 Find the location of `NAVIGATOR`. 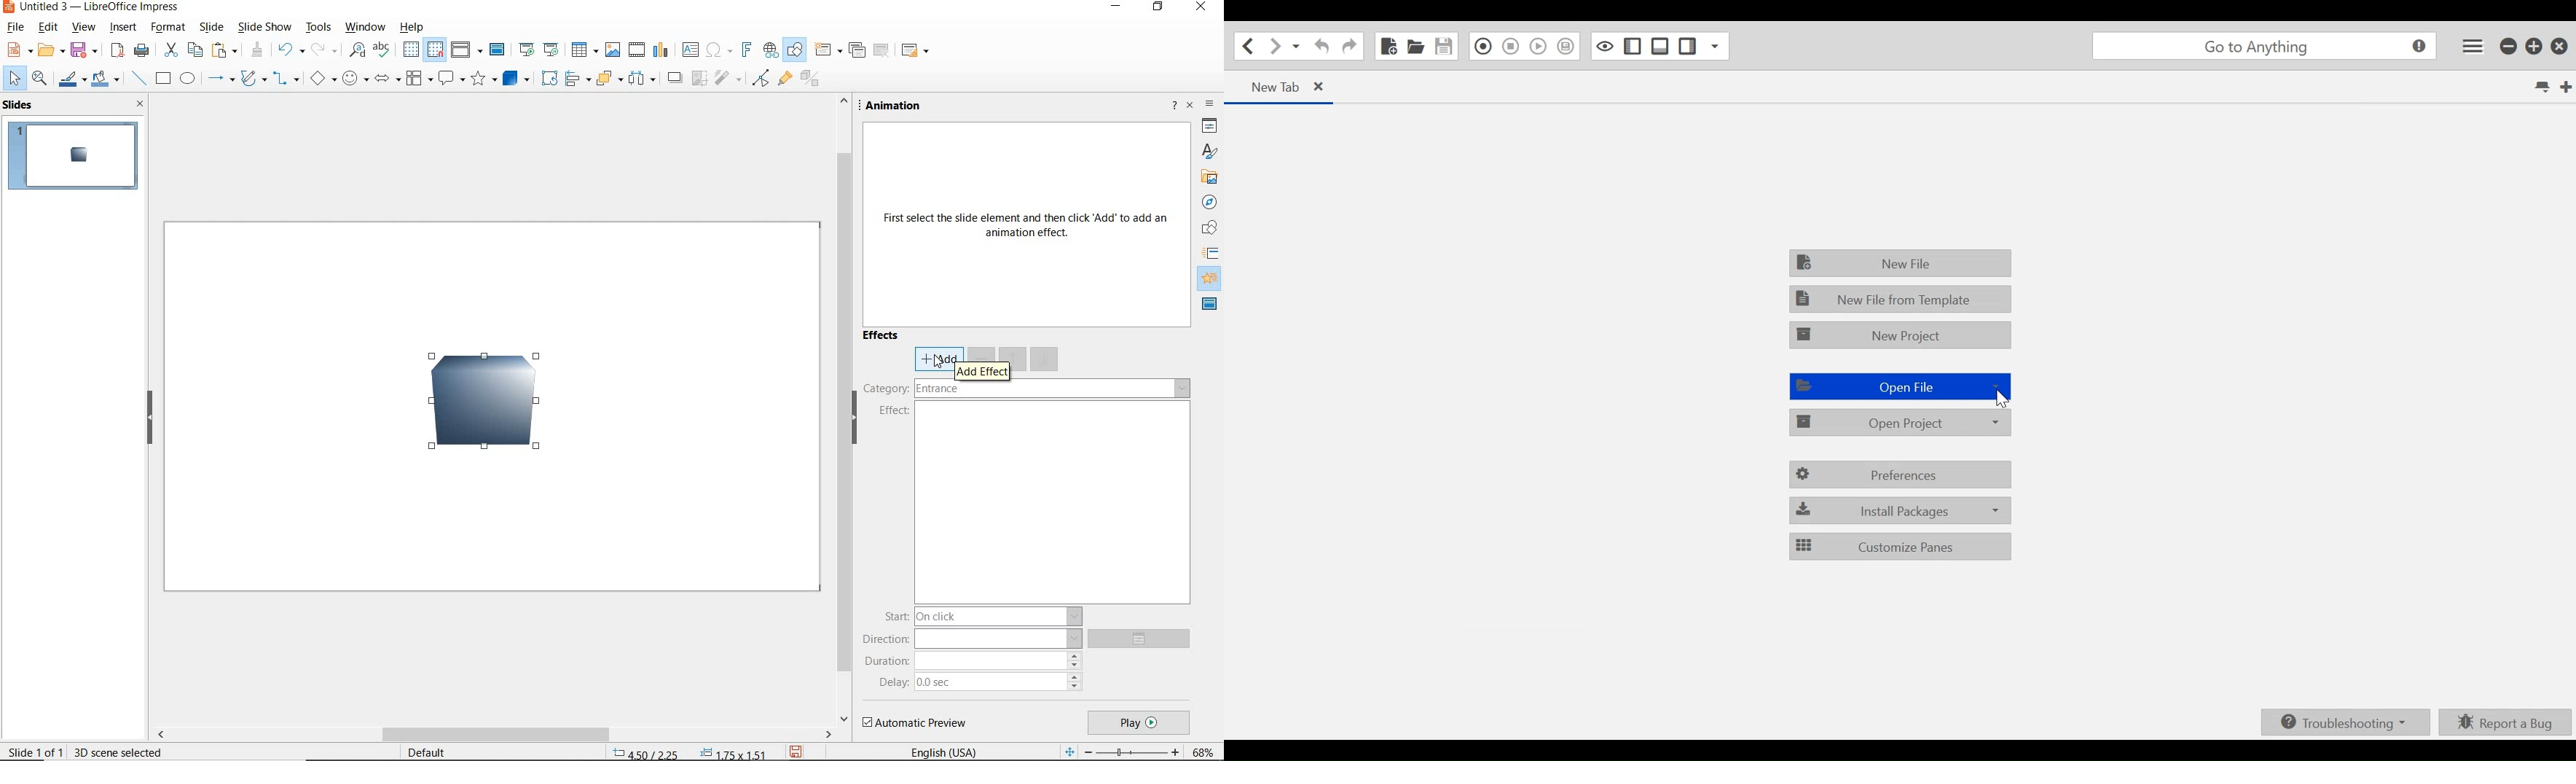

NAVIGATOR is located at coordinates (1209, 203).